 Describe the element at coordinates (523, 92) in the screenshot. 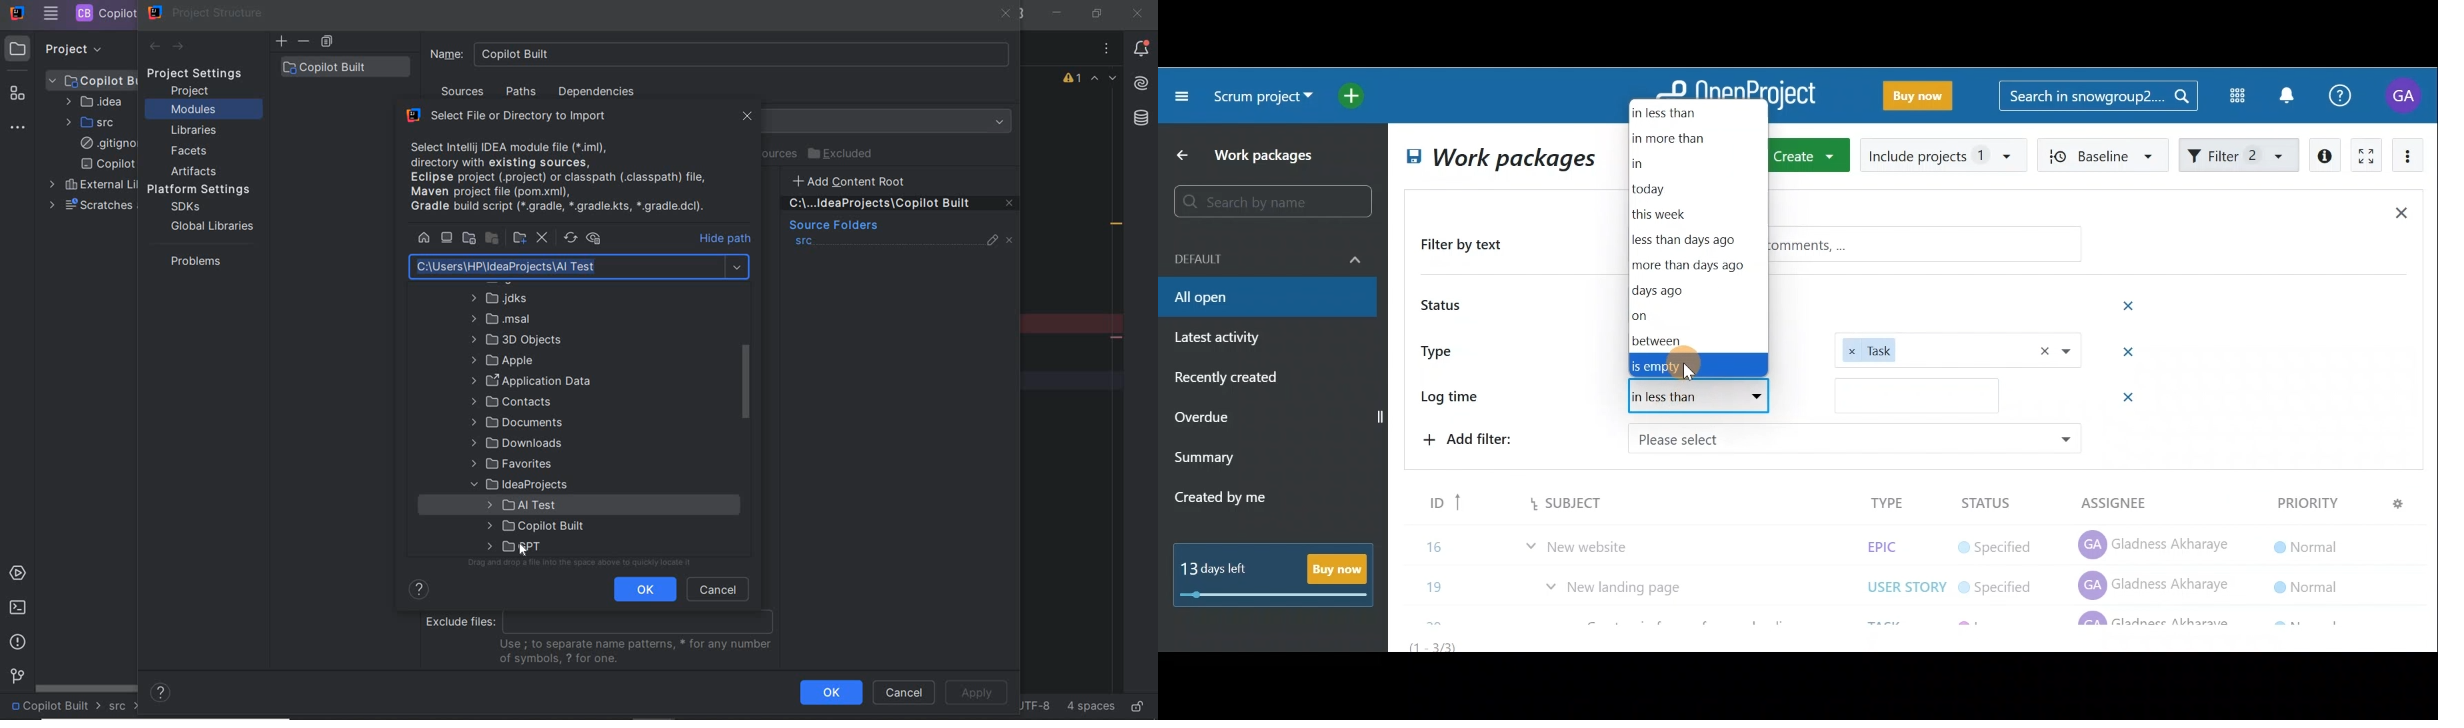

I see `paths` at that location.